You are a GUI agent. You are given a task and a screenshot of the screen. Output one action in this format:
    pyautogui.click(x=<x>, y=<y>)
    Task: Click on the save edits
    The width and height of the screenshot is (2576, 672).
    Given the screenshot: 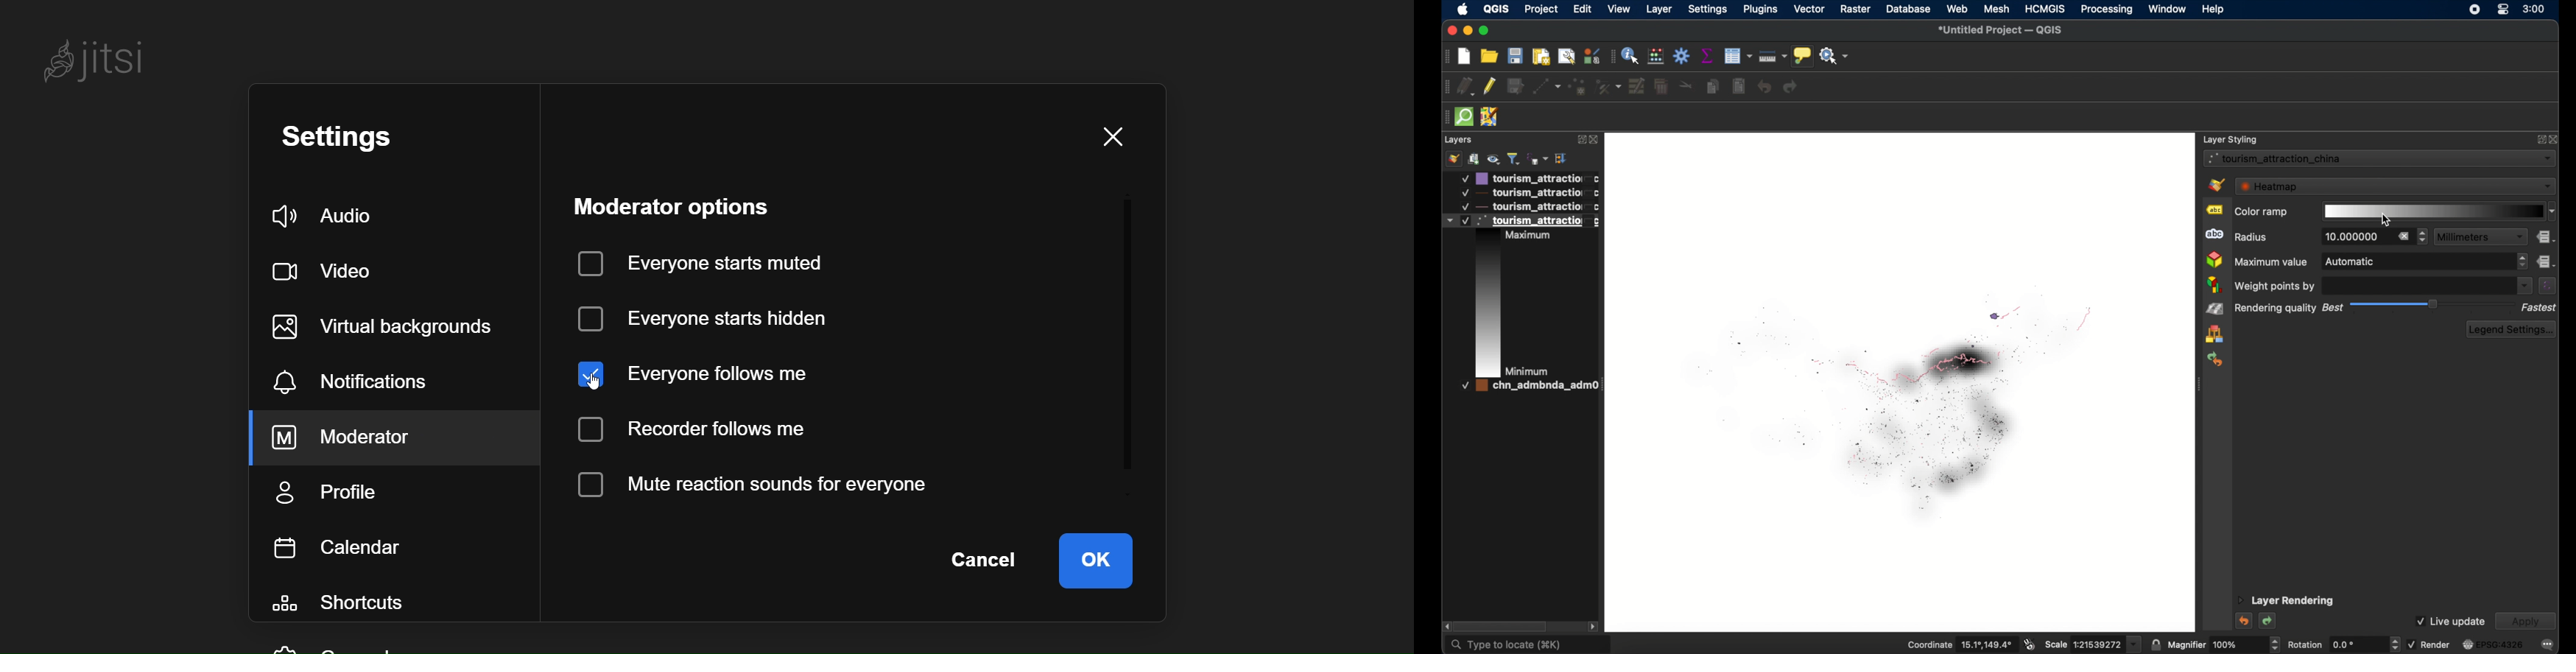 What is the action you would take?
    pyautogui.click(x=1515, y=86)
    